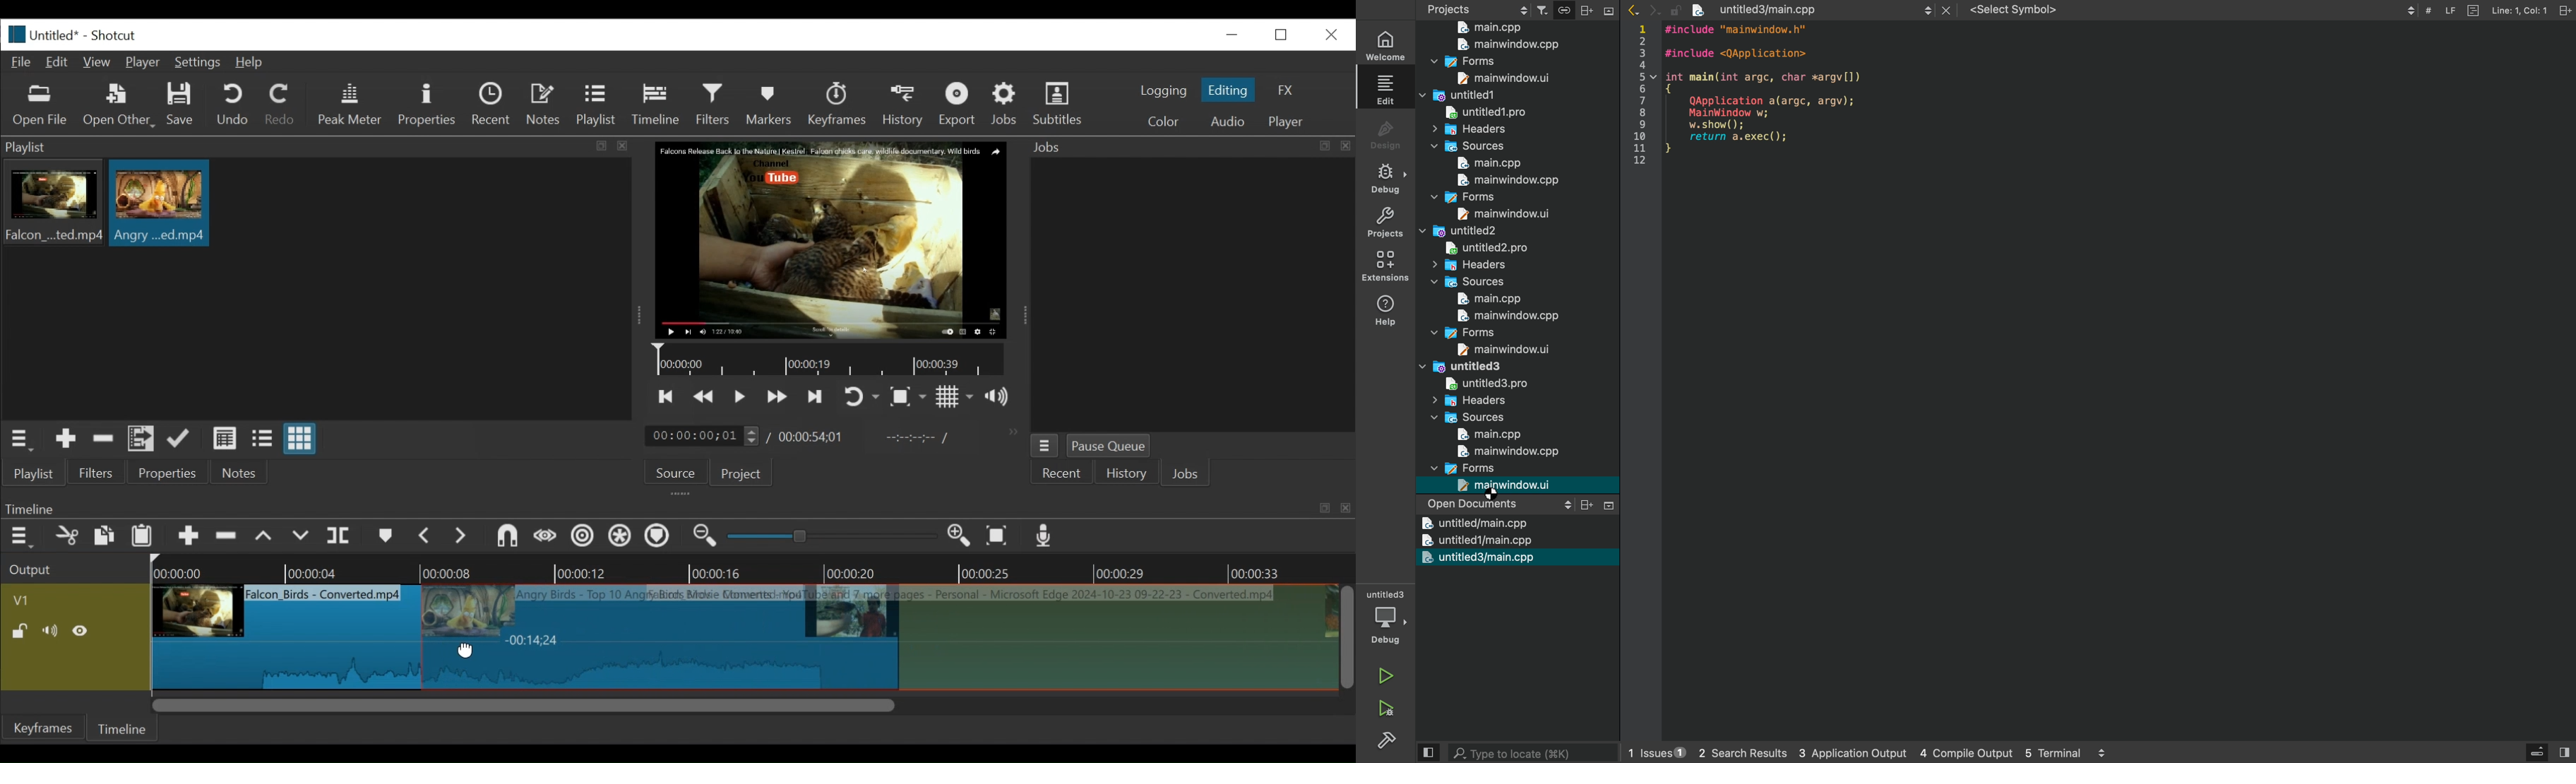  Describe the element at coordinates (340, 537) in the screenshot. I see `split at playhead` at that location.